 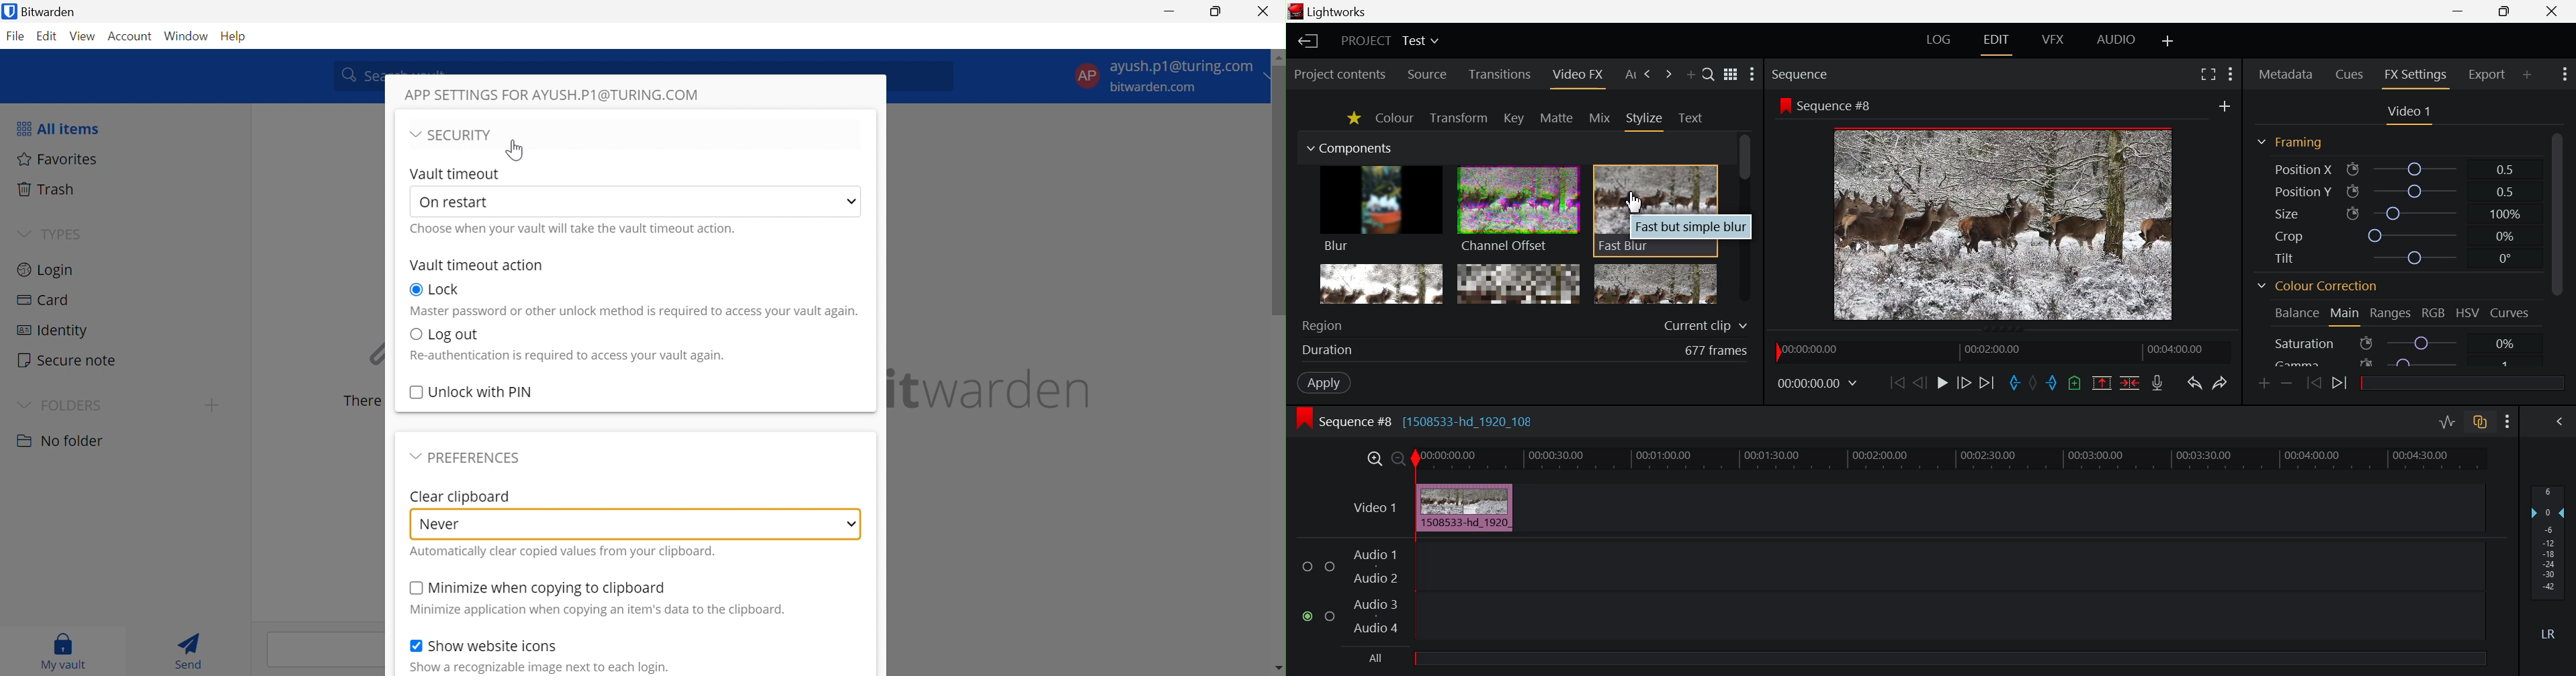 I want to click on Checkbox, so click(x=415, y=333).